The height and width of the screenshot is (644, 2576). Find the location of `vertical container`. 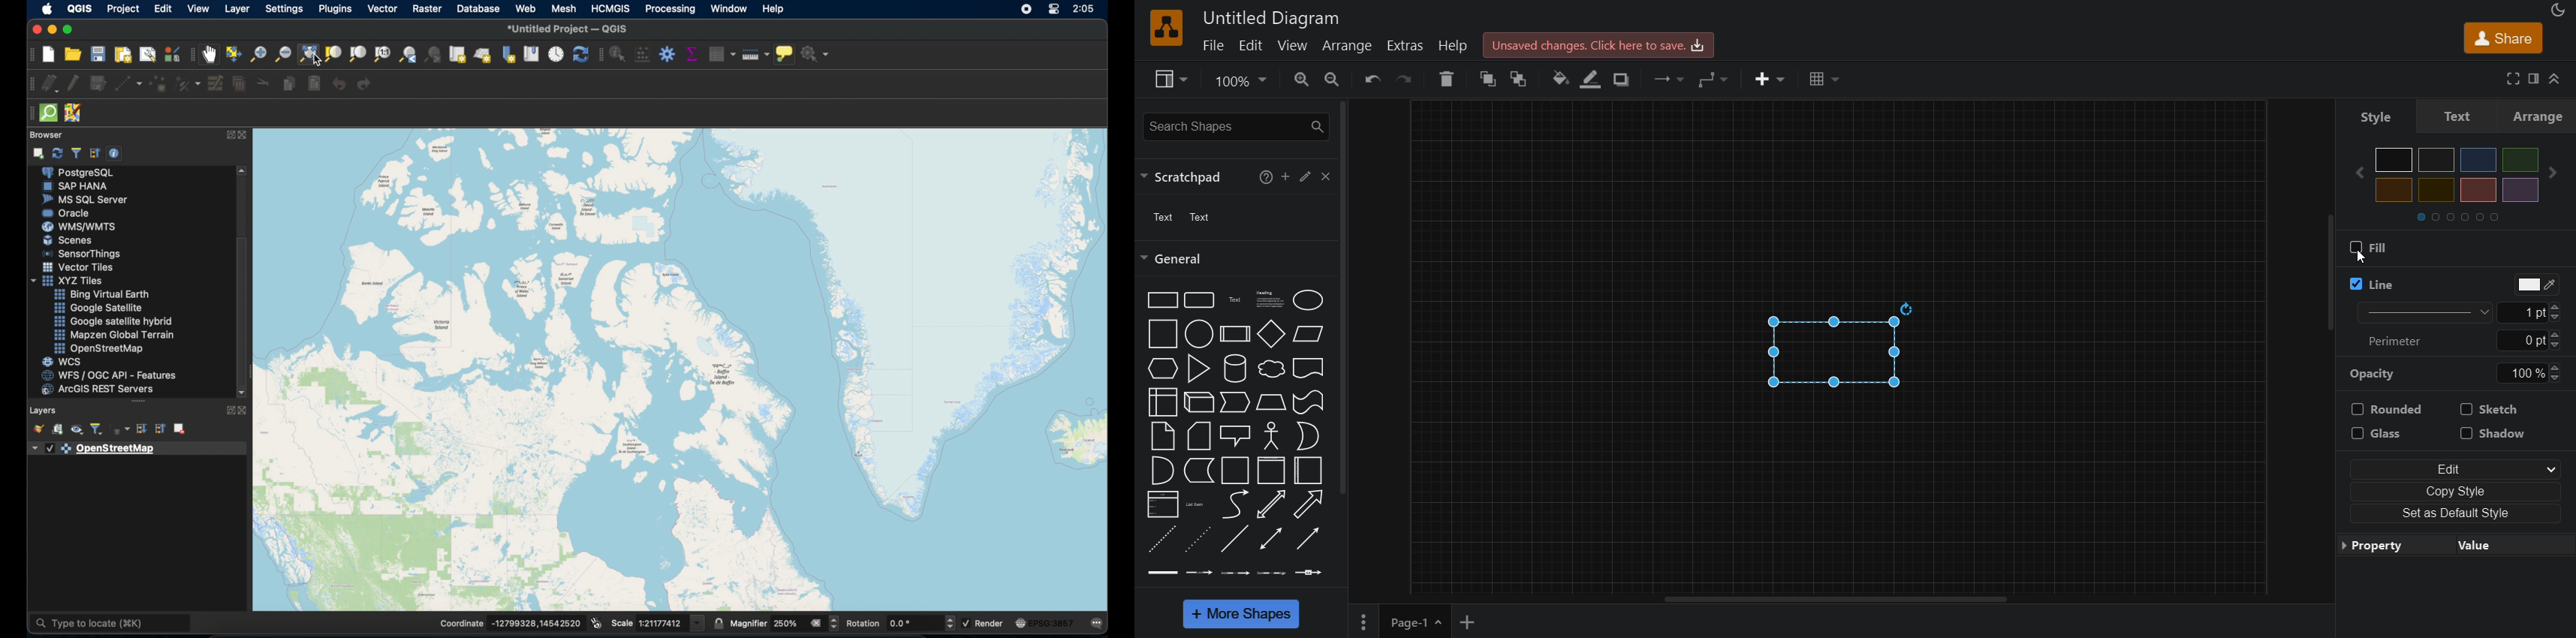

vertical container is located at coordinates (1270, 471).